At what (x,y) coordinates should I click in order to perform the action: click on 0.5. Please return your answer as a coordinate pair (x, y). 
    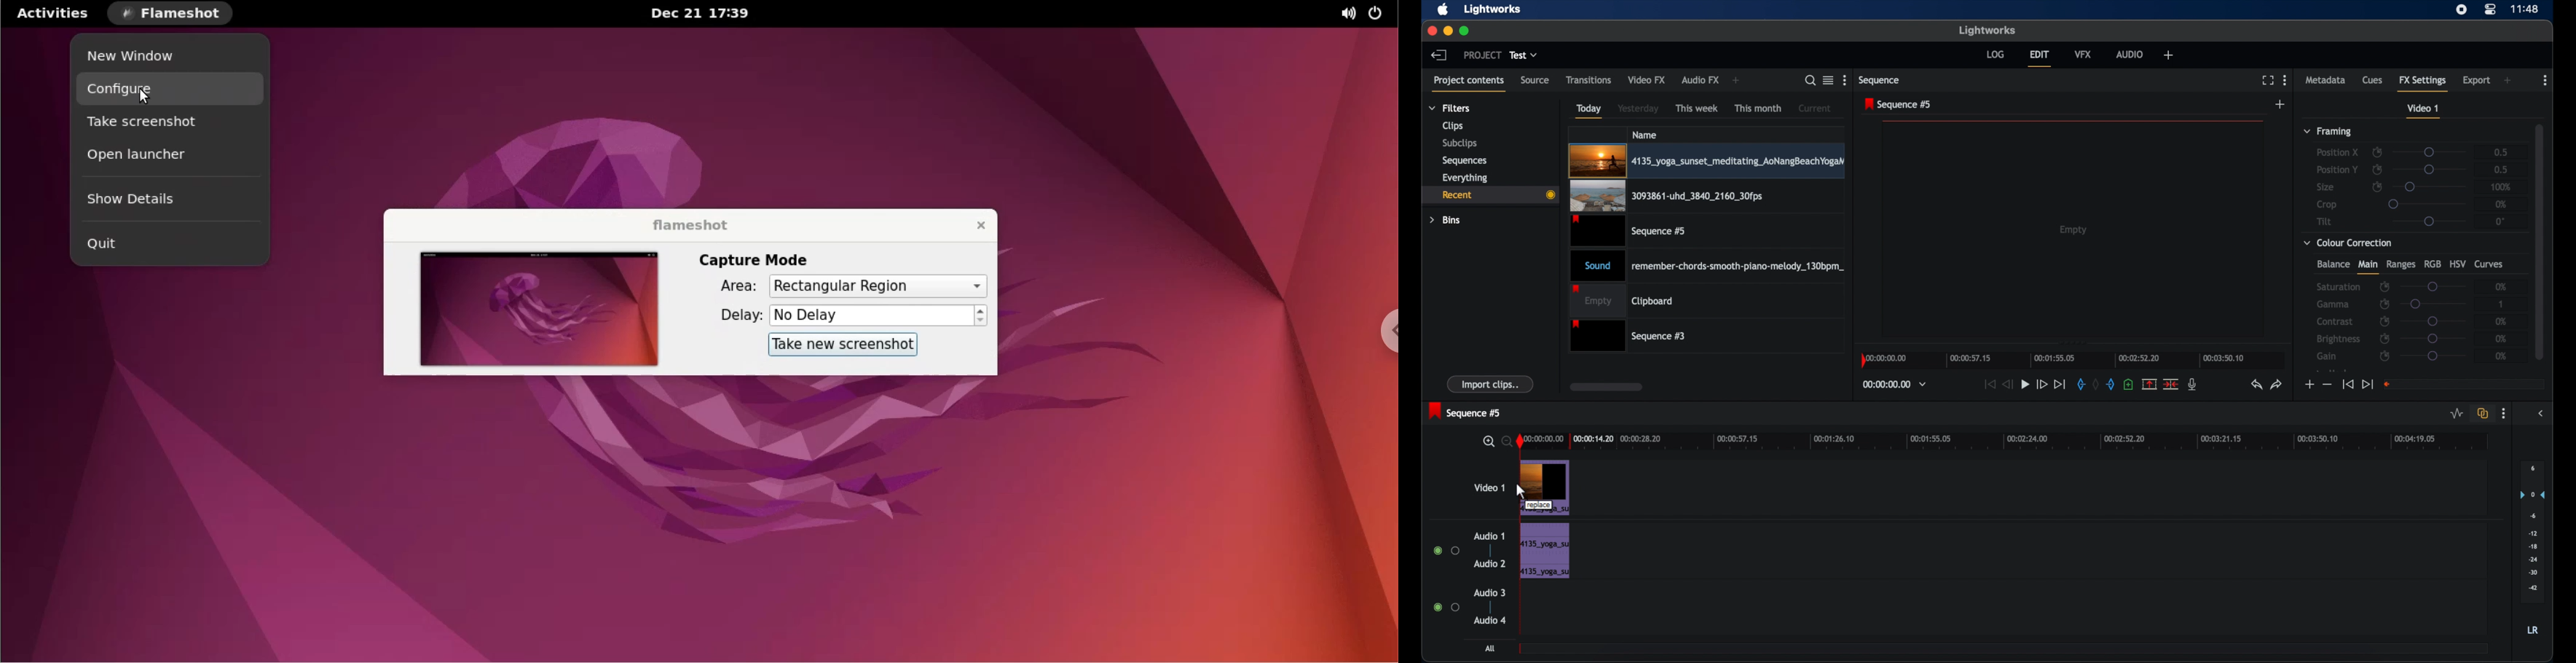
    Looking at the image, I should click on (2500, 151).